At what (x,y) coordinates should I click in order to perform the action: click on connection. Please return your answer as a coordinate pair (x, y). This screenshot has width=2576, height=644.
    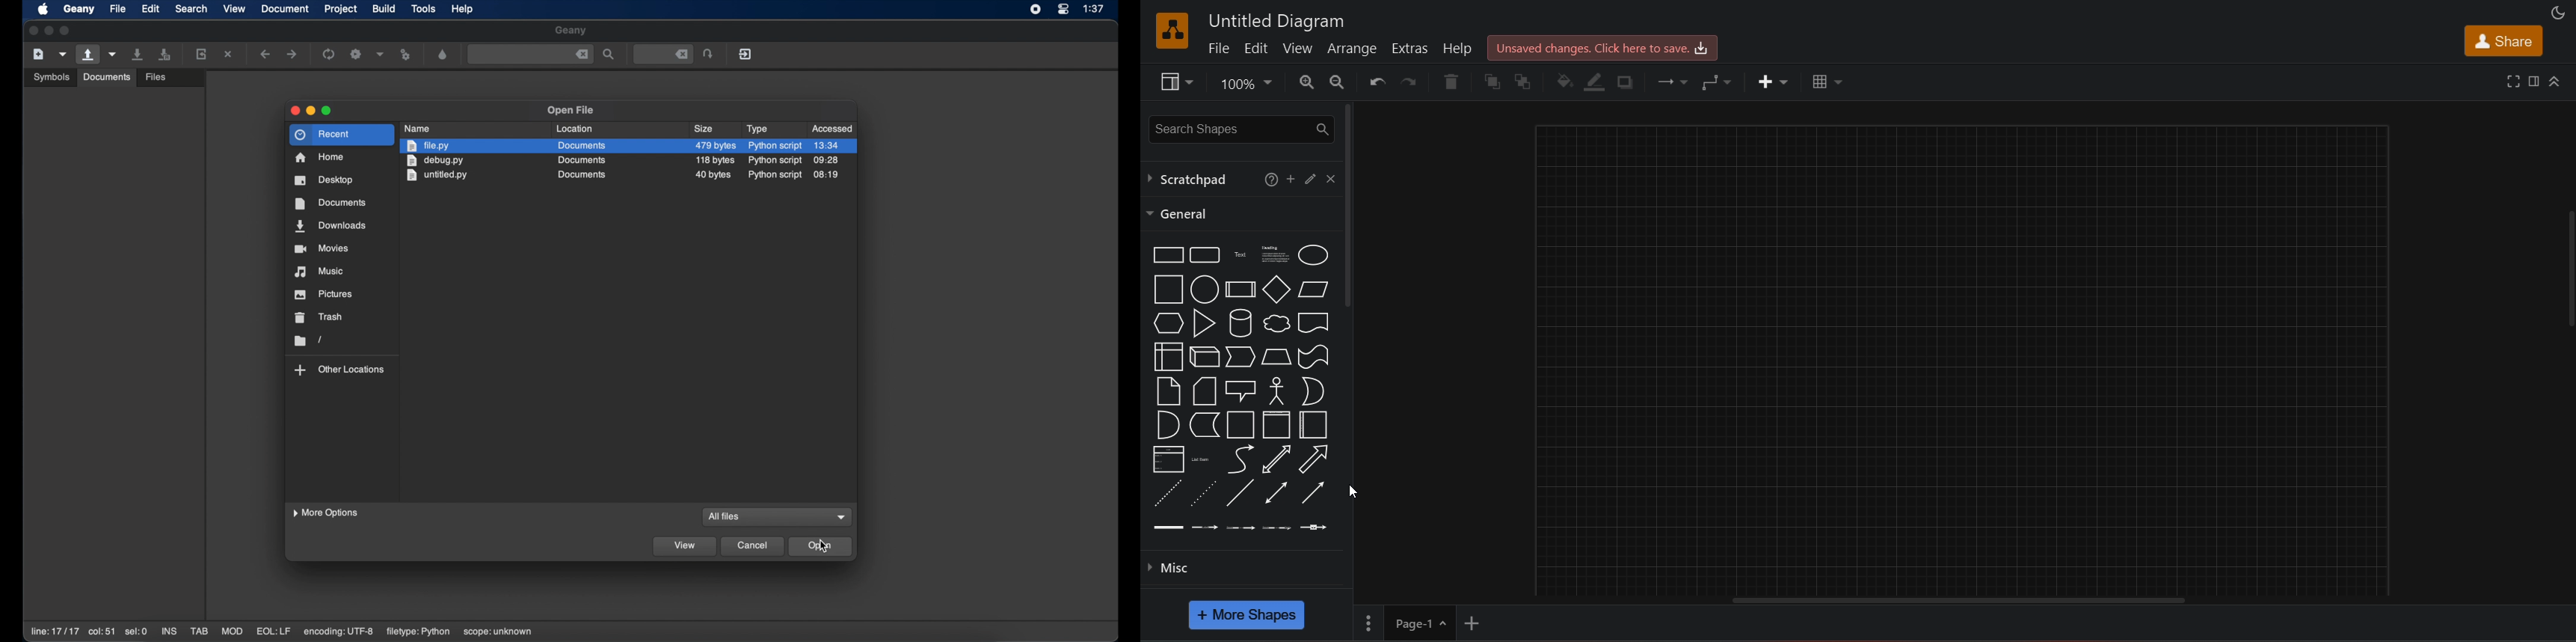
    Looking at the image, I should click on (1668, 80).